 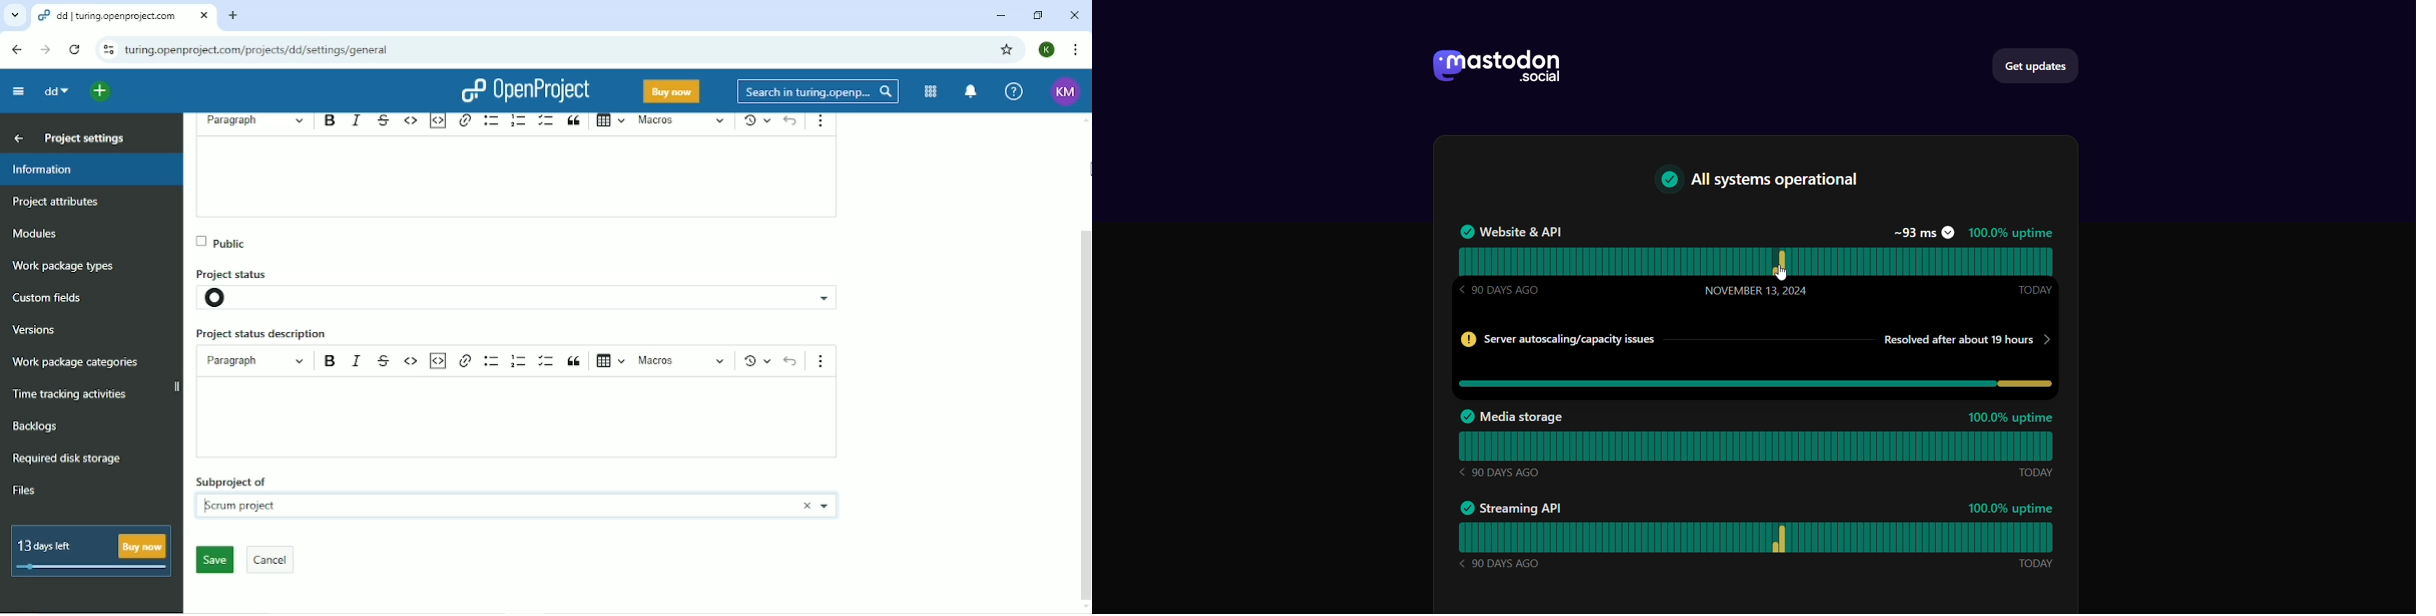 I want to click on Vertical scrollbar, so click(x=1081, y=362).